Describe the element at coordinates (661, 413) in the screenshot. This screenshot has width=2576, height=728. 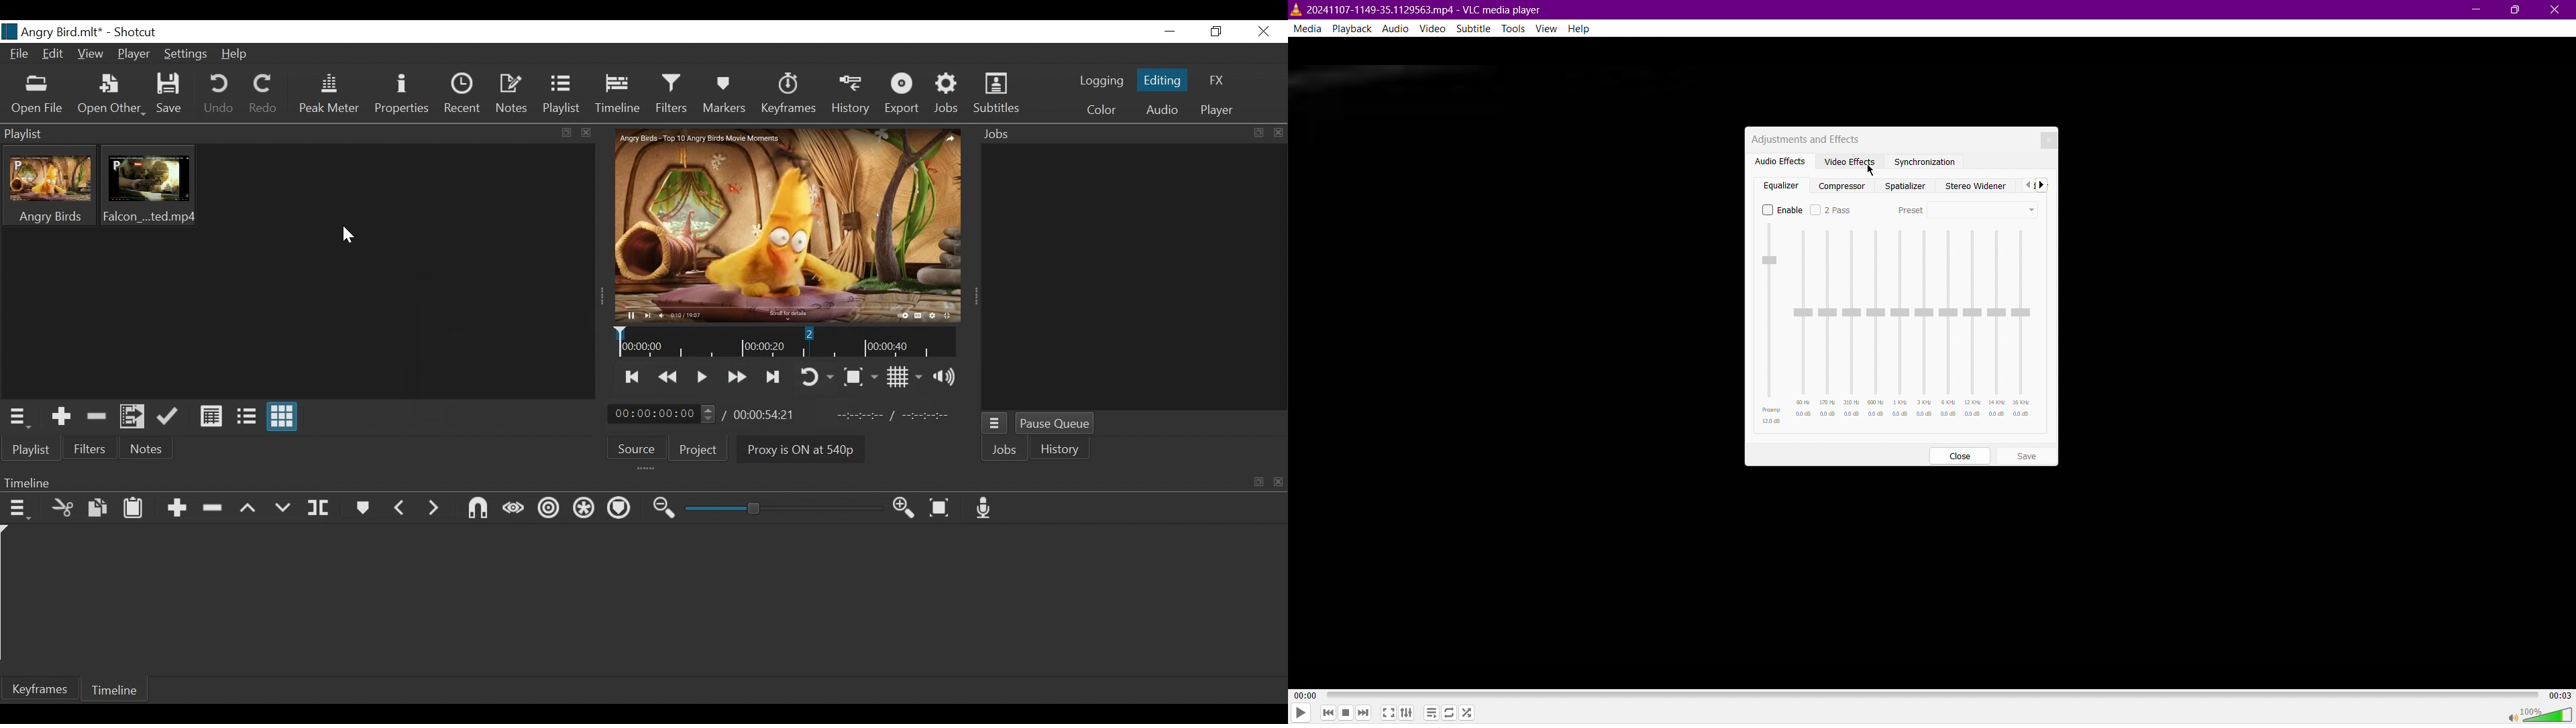
I see `Current Position` at that location.